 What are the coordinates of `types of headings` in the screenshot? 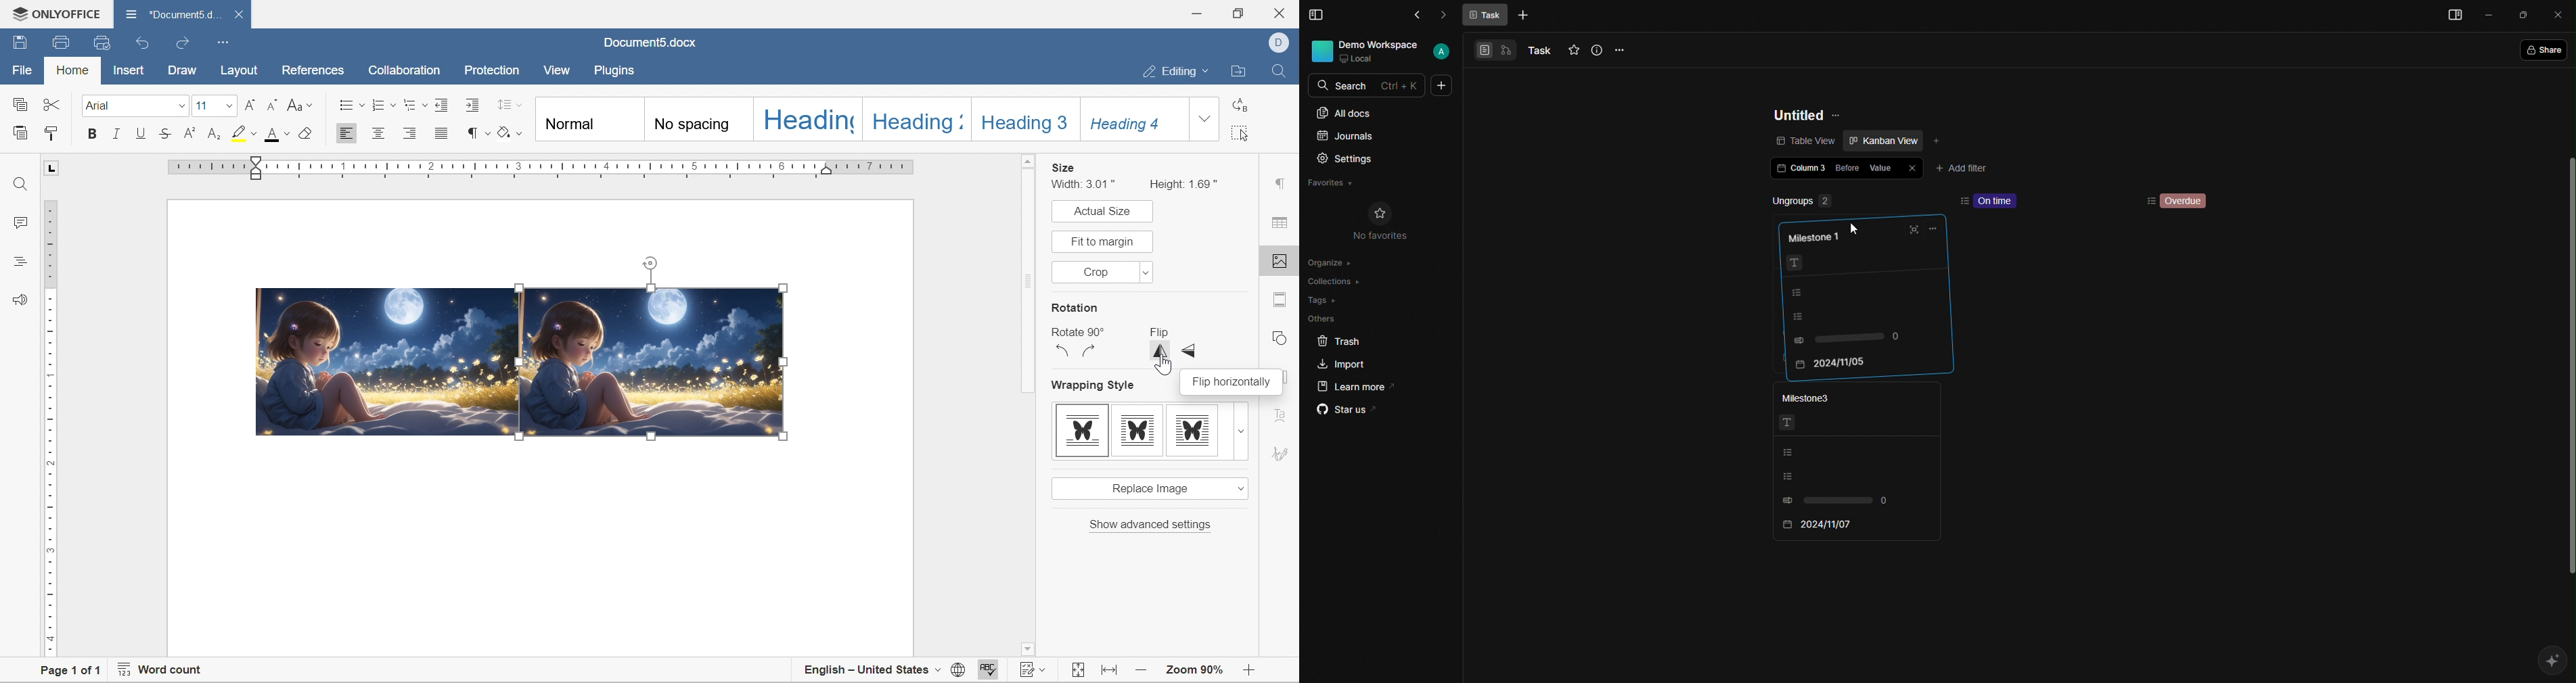 It's located at (859, 119).